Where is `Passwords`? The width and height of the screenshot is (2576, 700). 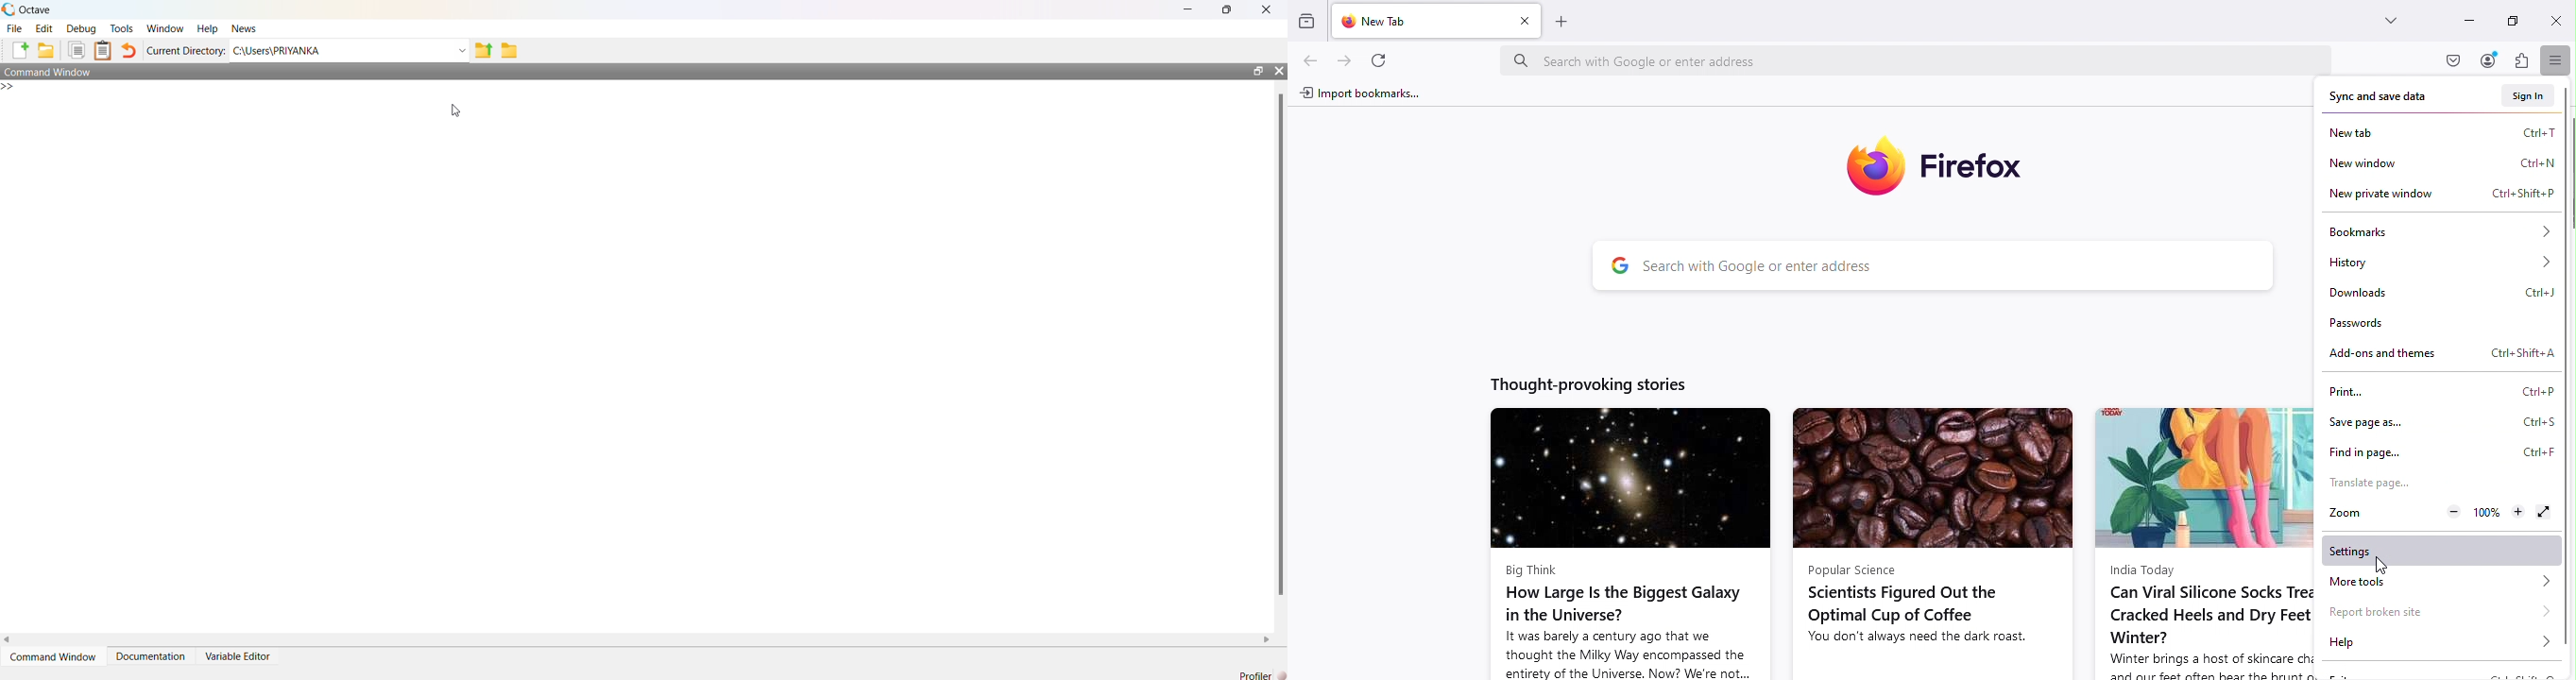
Passwords is located at coordinates (2387, 326).